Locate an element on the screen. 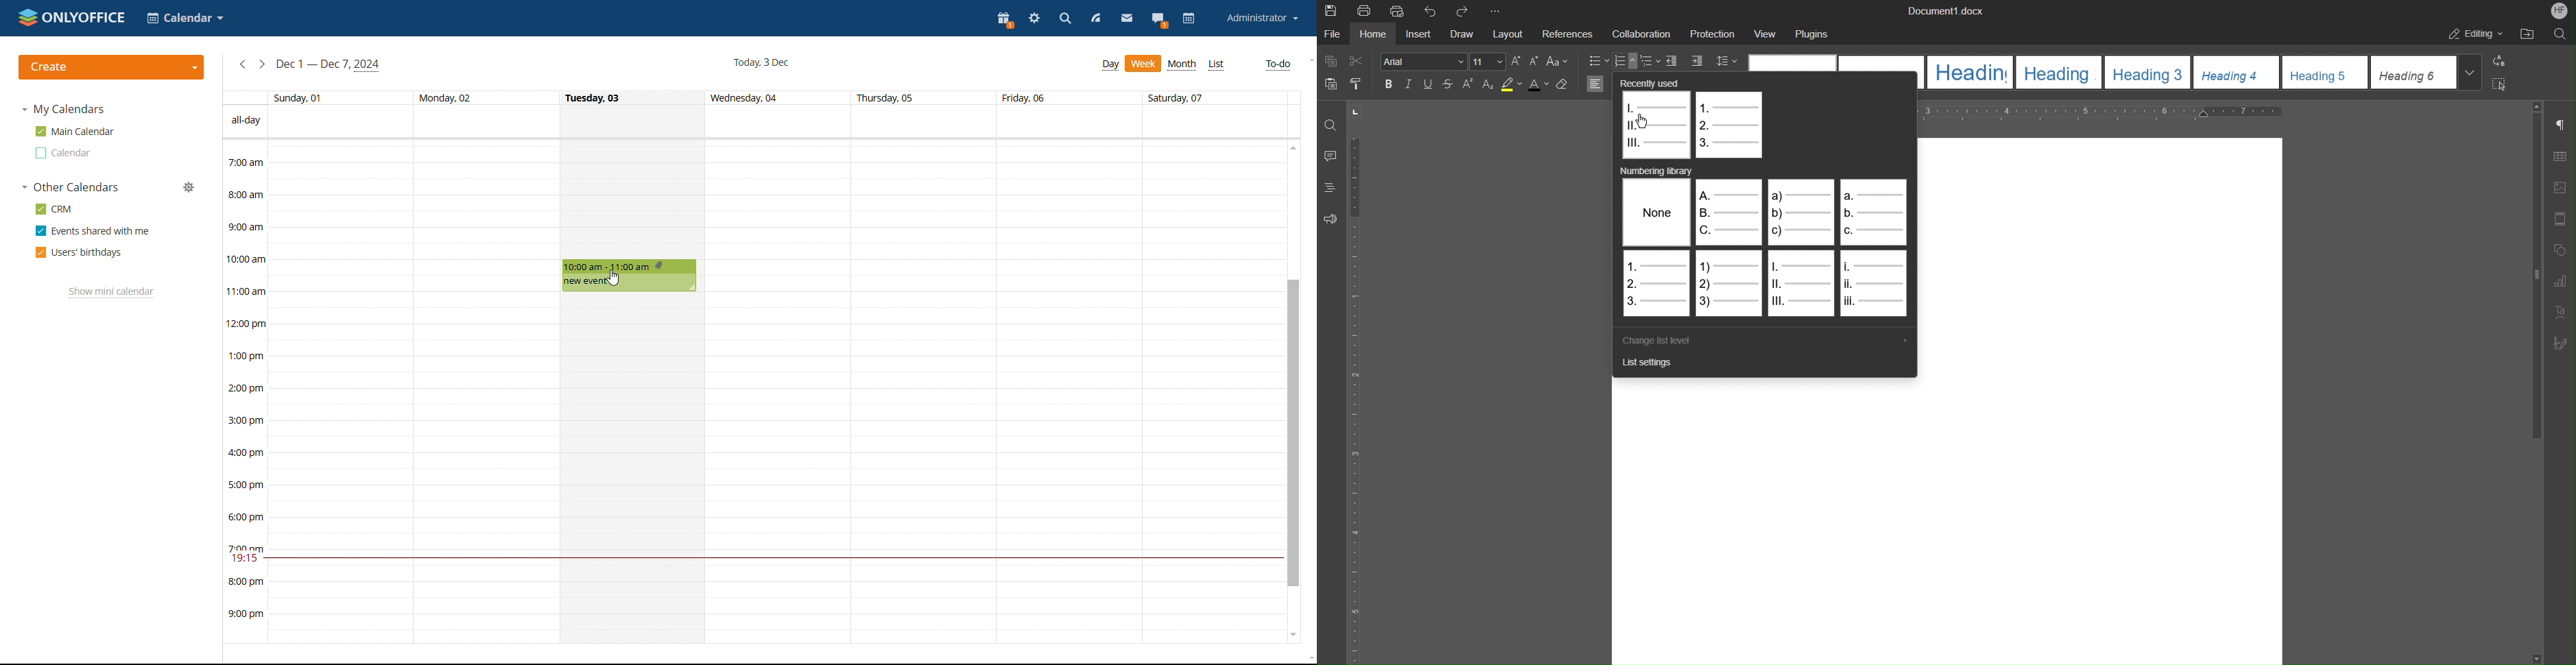  Underline is located at coordinates (1427, 85).